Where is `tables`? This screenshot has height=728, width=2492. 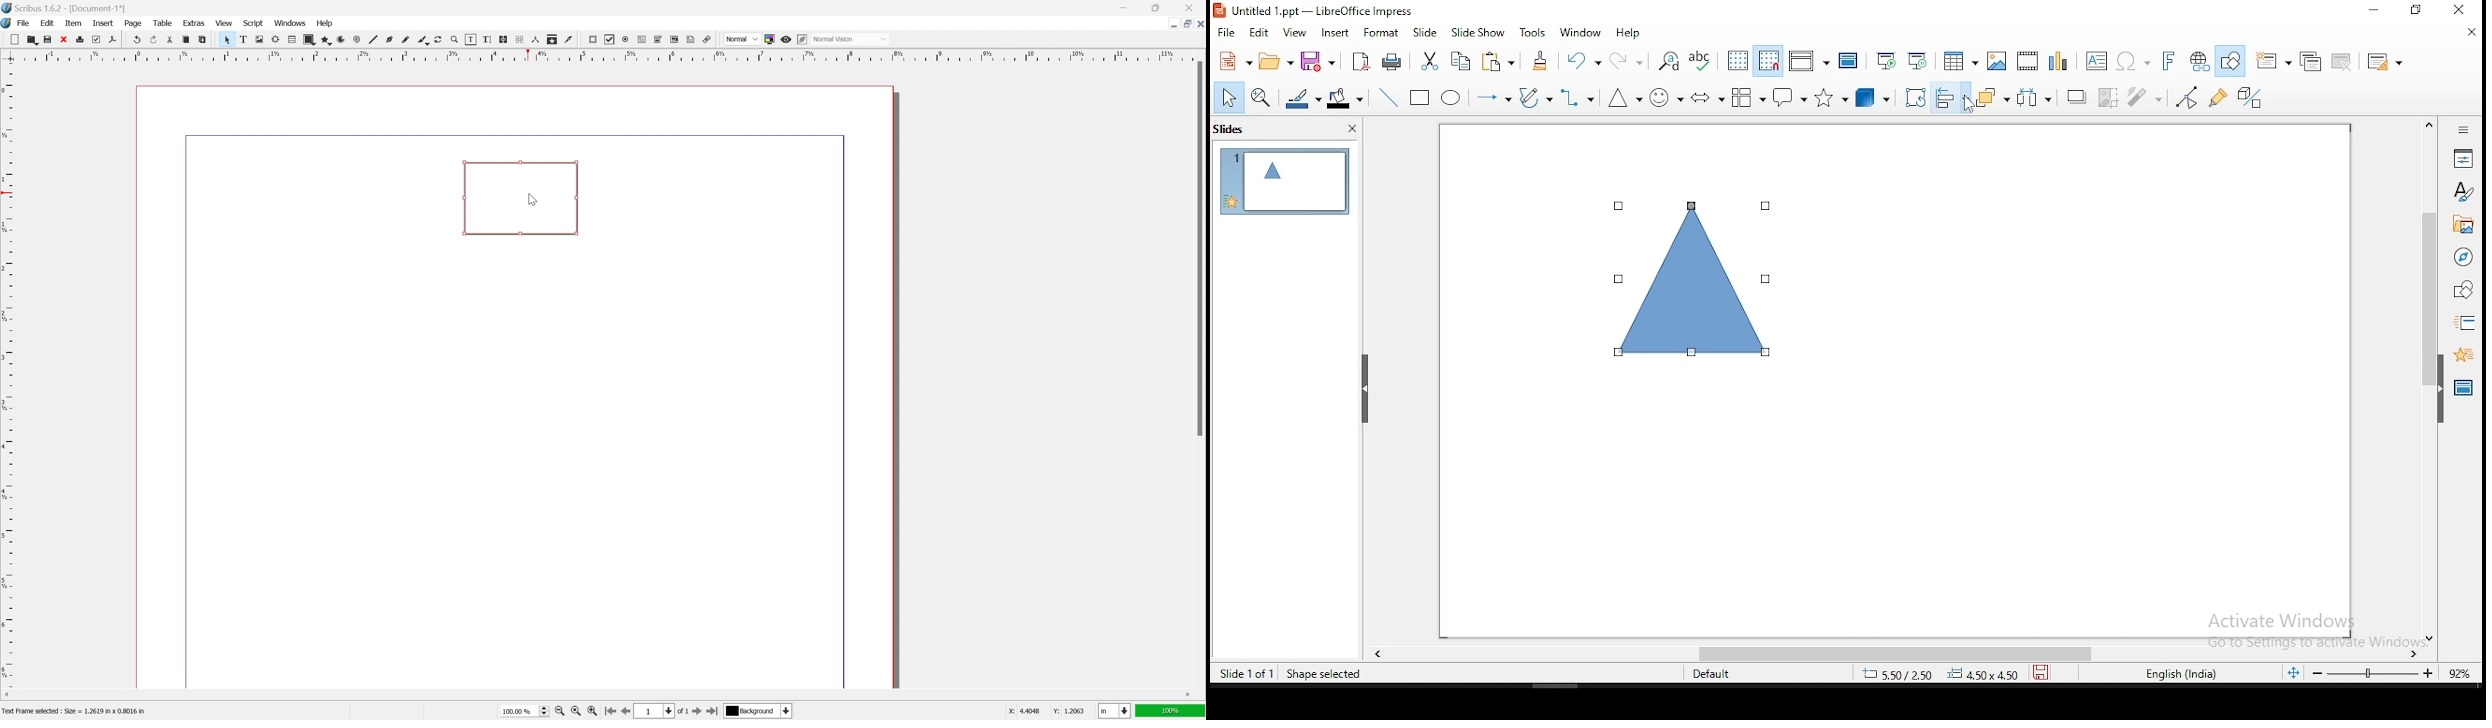 tables is located at coordinates (1961, 61).